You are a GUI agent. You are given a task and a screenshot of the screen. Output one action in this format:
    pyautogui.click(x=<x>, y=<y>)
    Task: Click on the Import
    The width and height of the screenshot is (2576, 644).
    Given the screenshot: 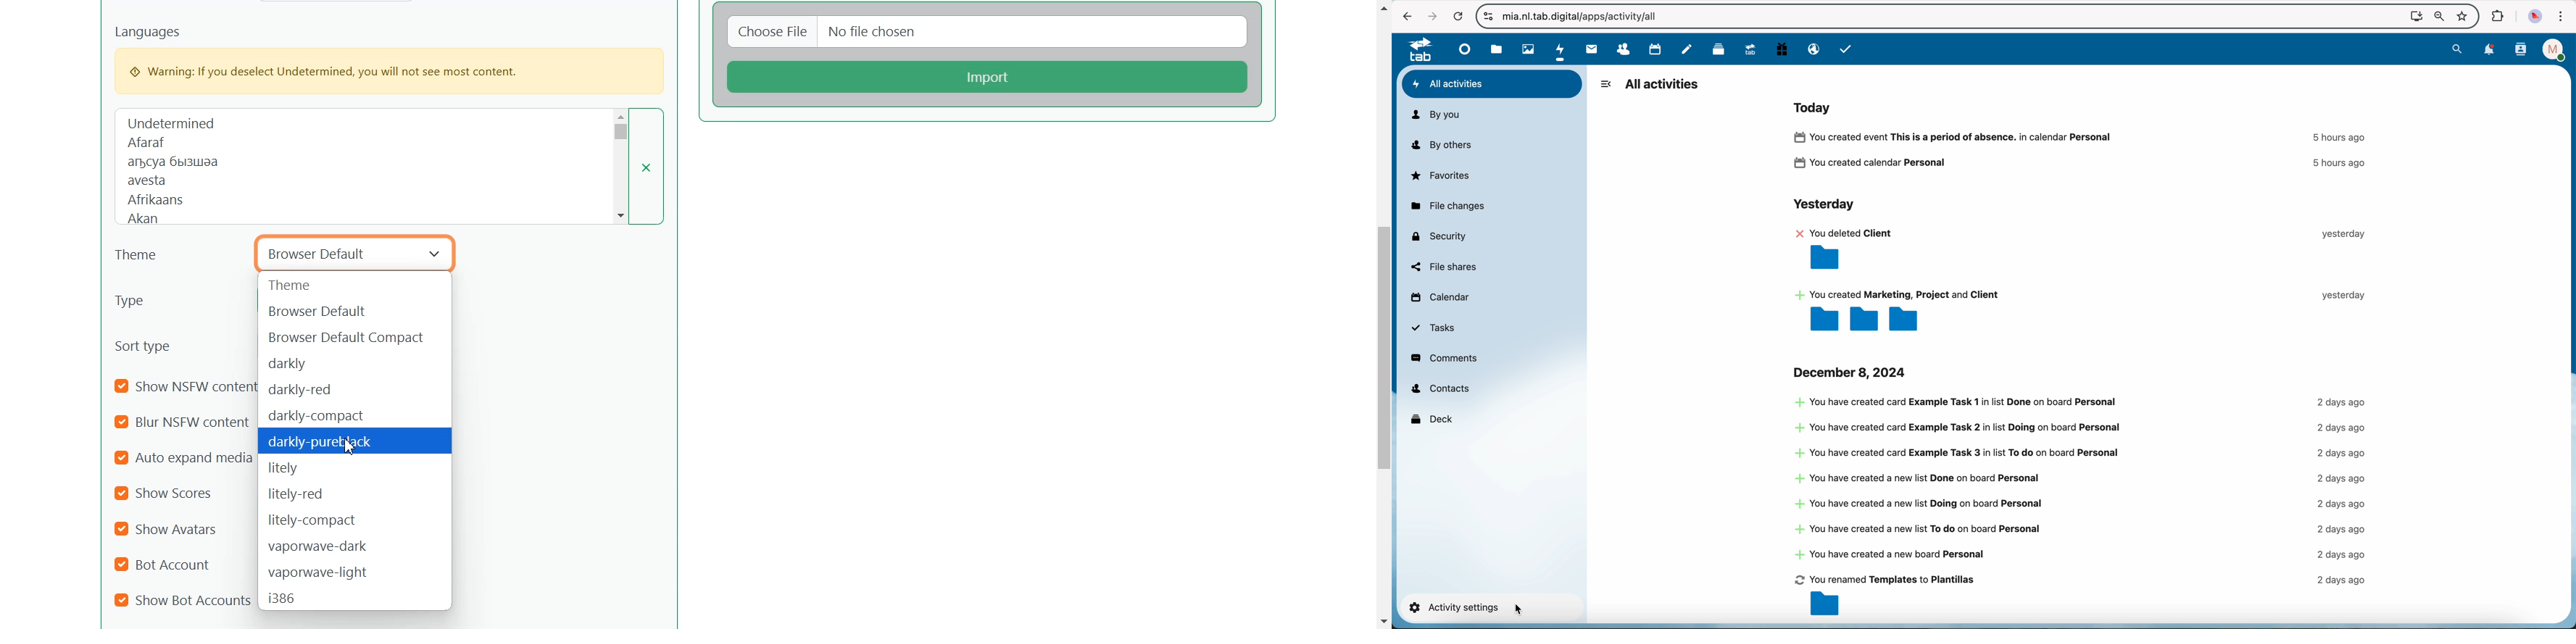 What is the action you would take?
    pyautogui.click(x=989, y=76)
    